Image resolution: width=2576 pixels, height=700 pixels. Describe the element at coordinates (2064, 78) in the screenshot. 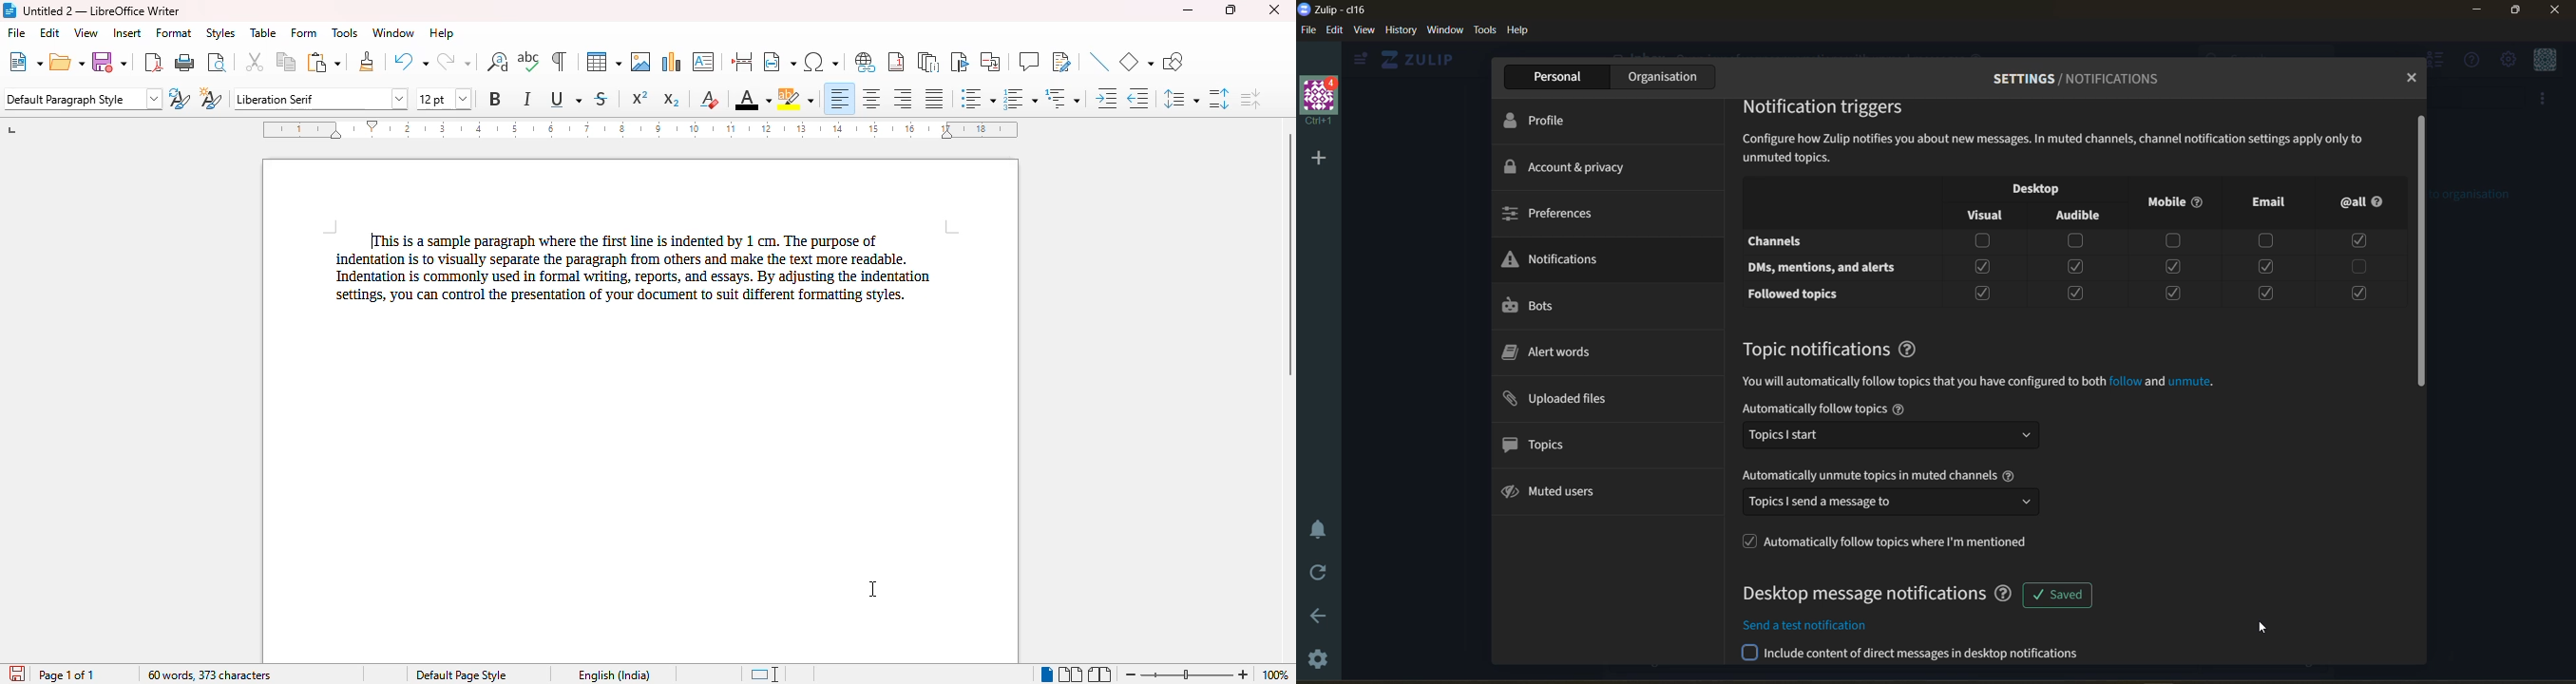

I see `settings/profile` at that location.